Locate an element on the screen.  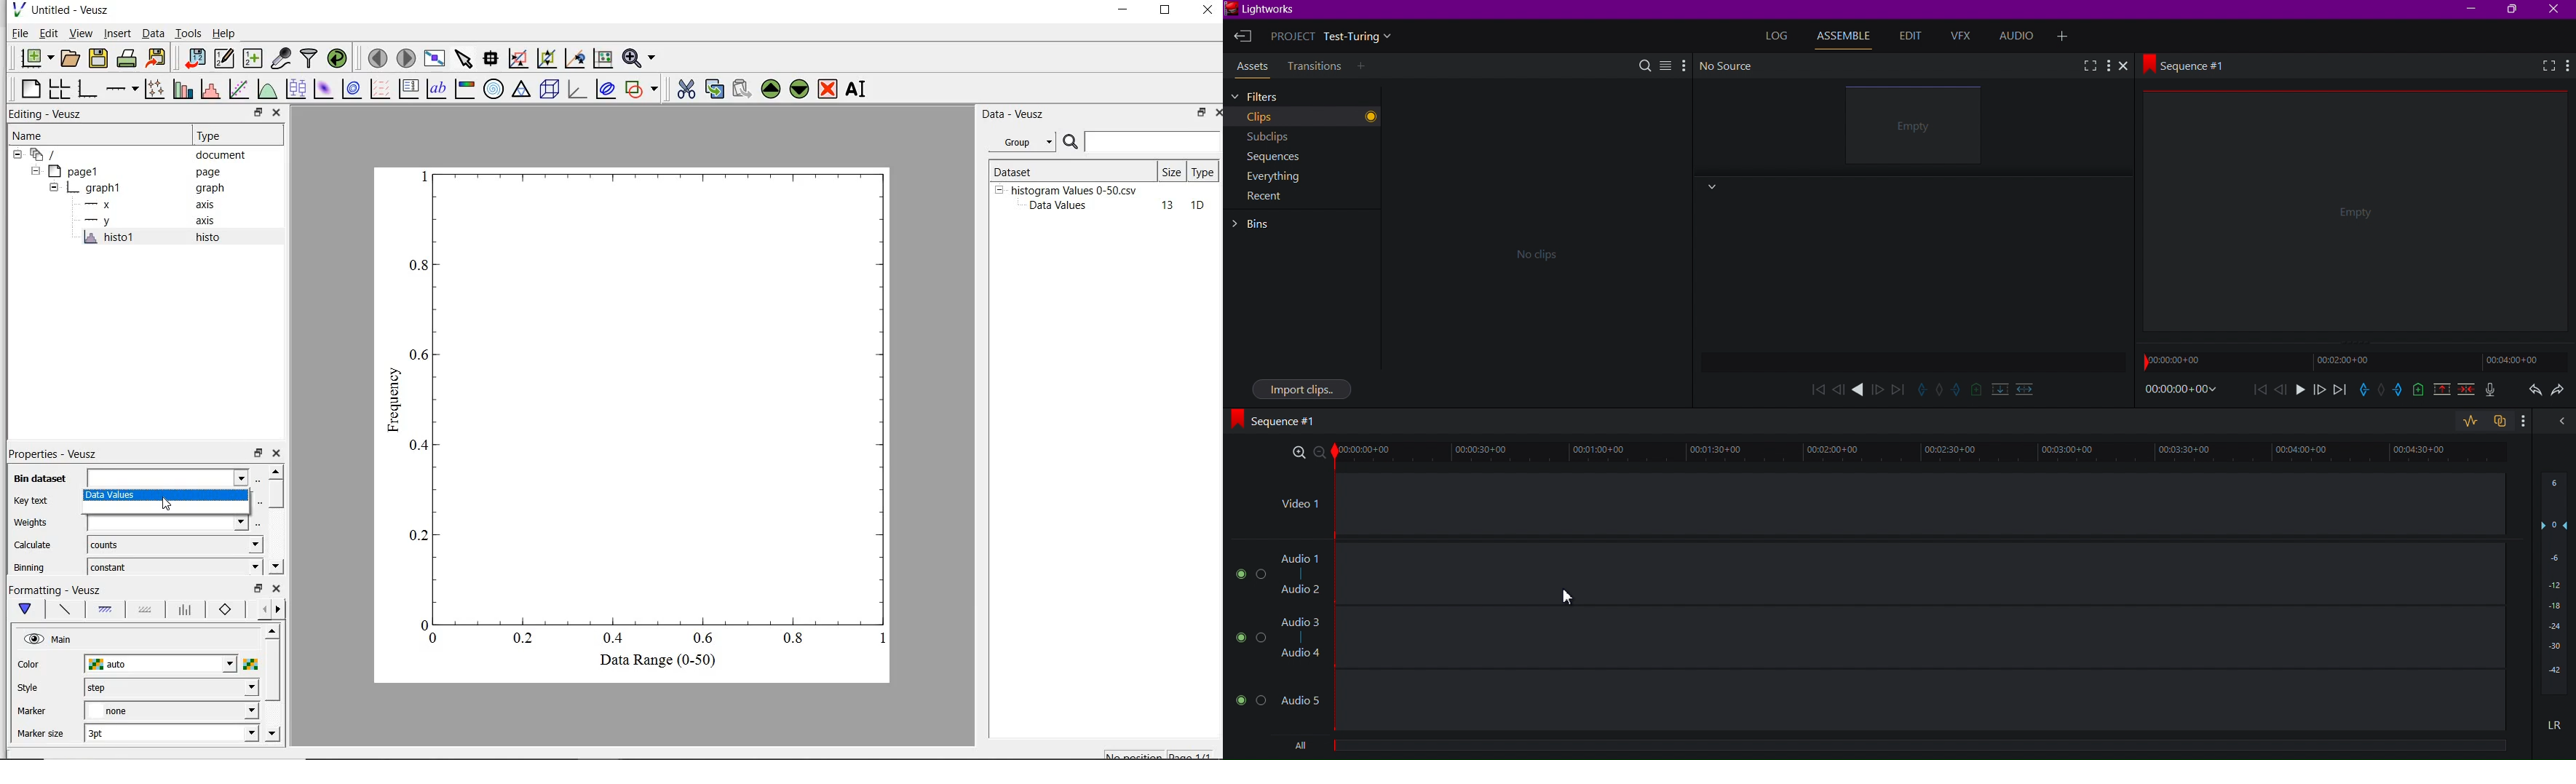
blank page is located at coordinates (31, 89).